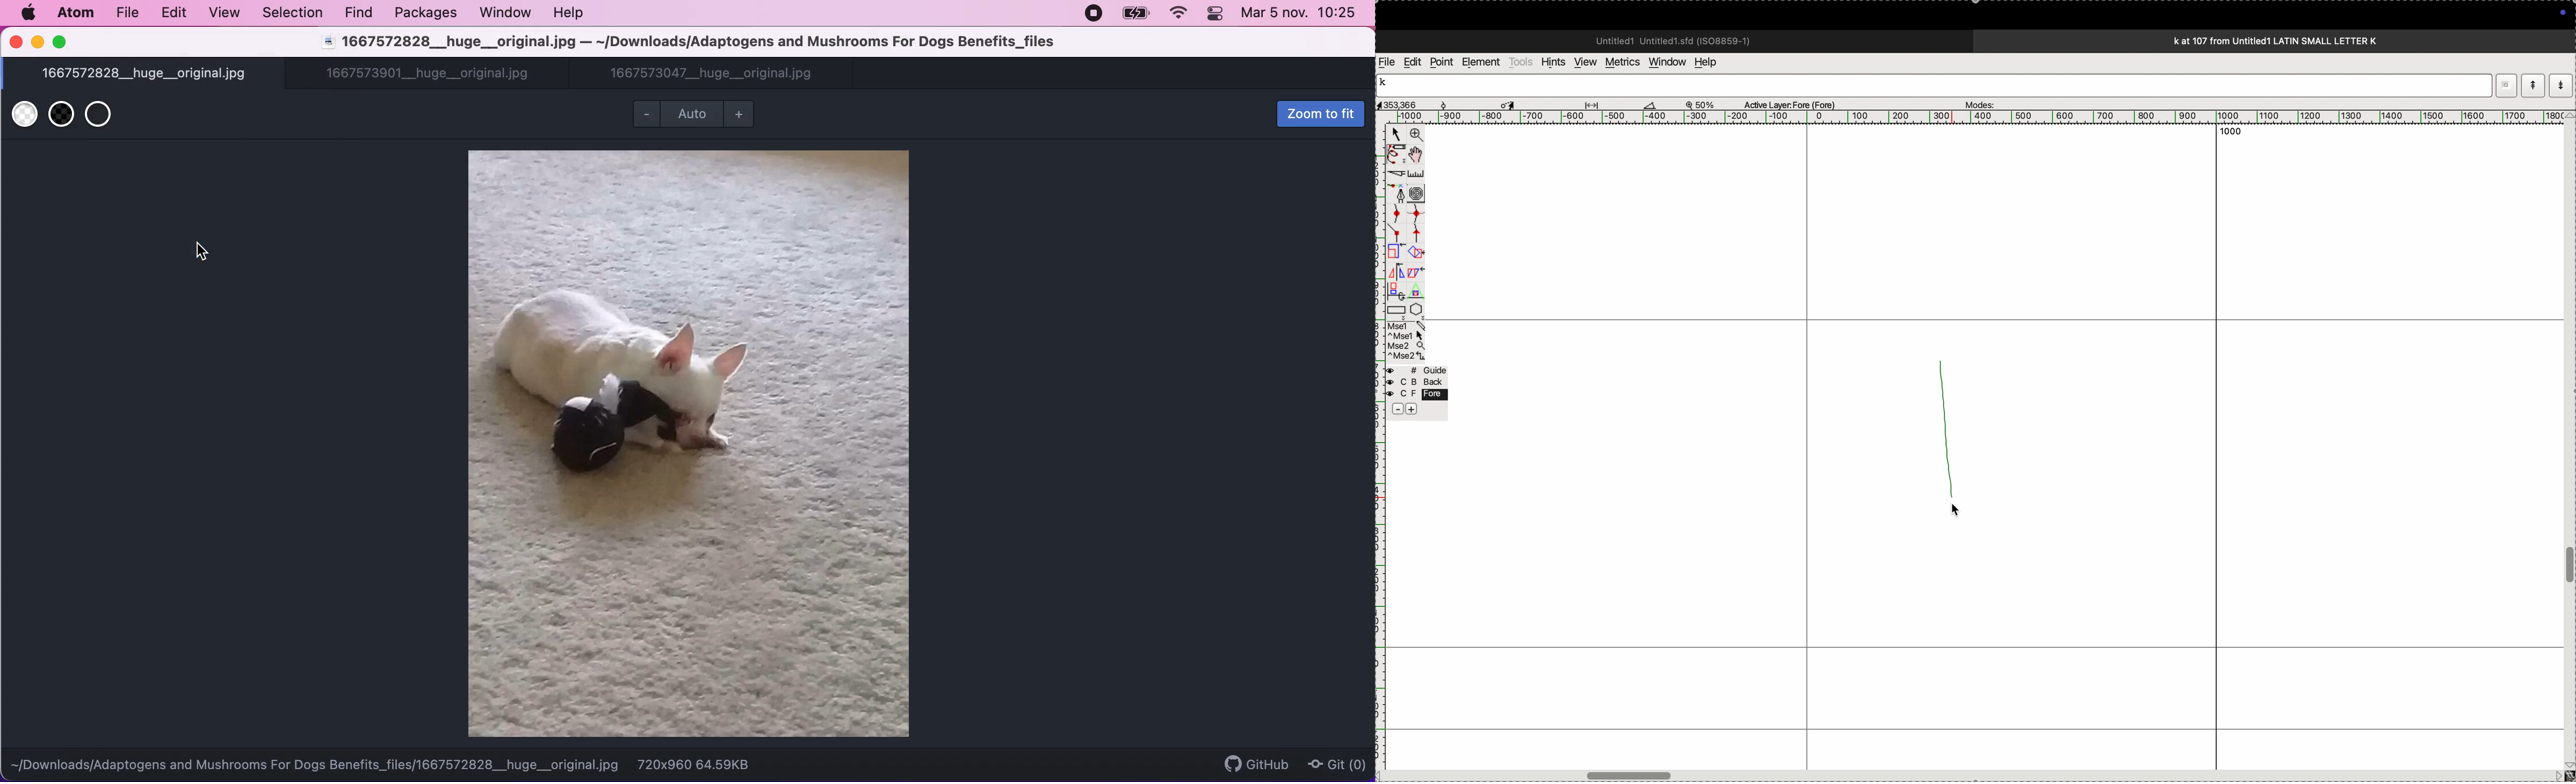 This screenshot has width=2576, height=784. What do you see at coordinates (692, 115) in the screenshot?
I see `Auto` at bounding box center [692, 115].